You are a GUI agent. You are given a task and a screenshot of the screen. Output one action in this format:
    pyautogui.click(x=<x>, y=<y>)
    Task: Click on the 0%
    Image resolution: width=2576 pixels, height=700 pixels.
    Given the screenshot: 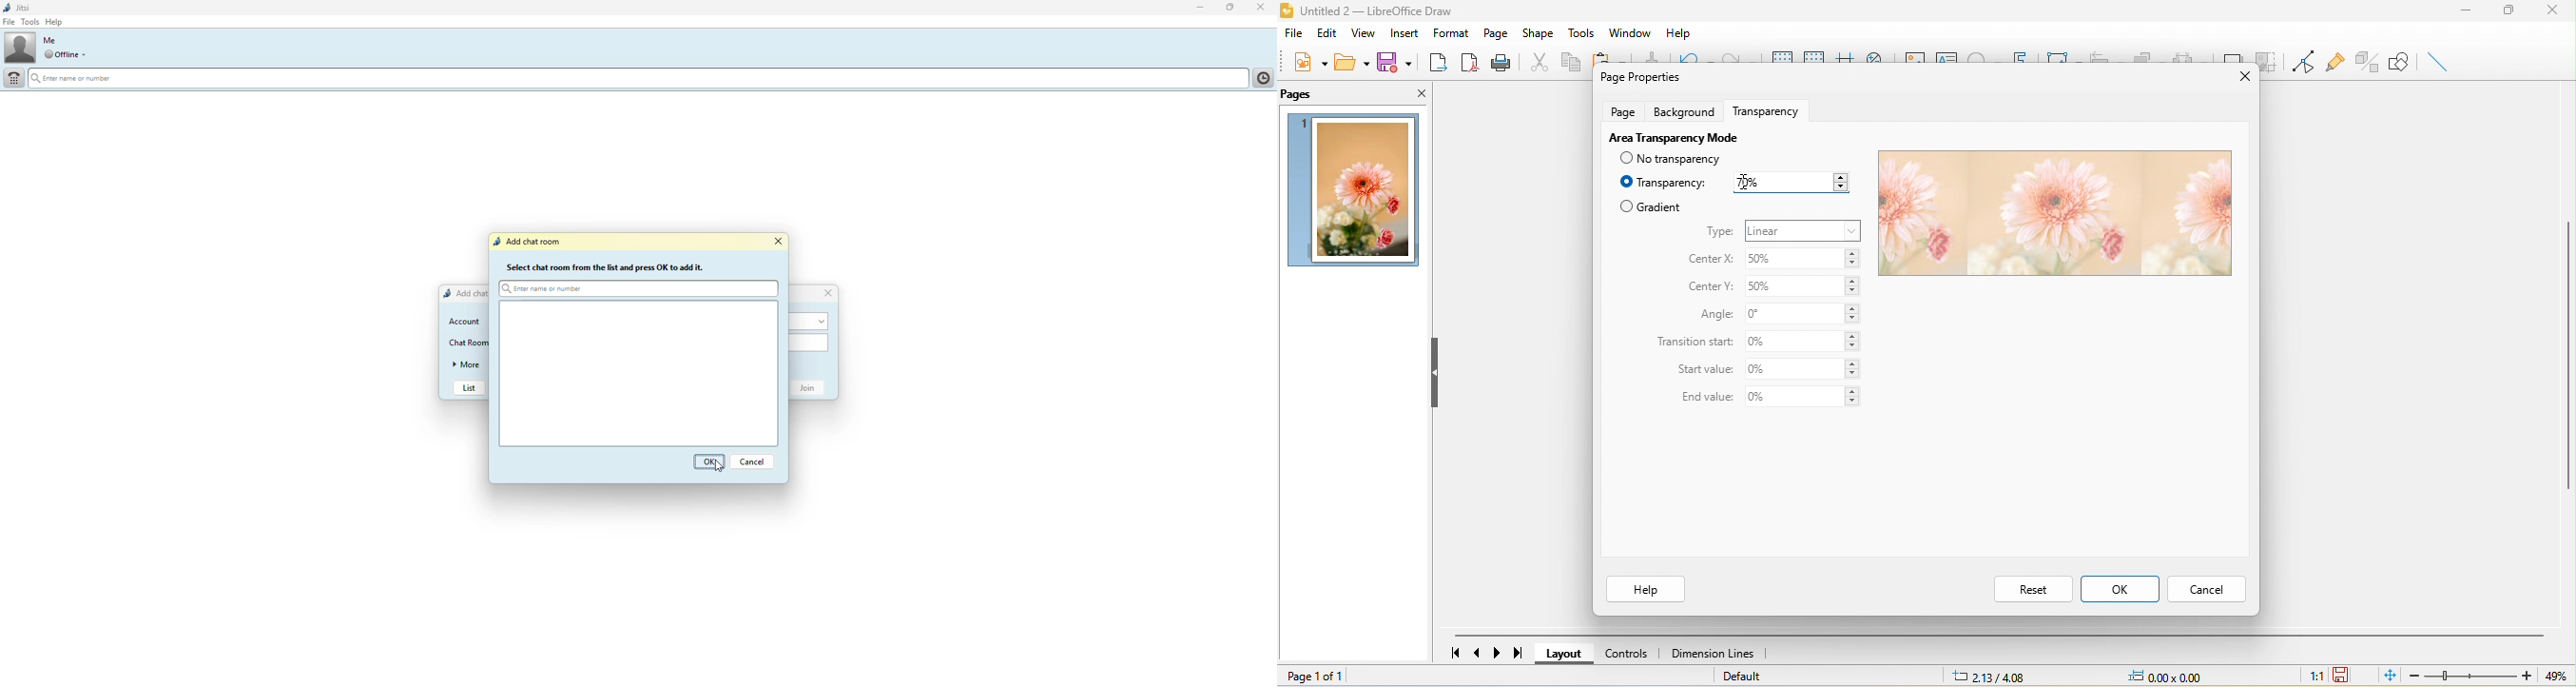 What is the action you would take?
    pyautogui.click(x=1804, y=314)
    